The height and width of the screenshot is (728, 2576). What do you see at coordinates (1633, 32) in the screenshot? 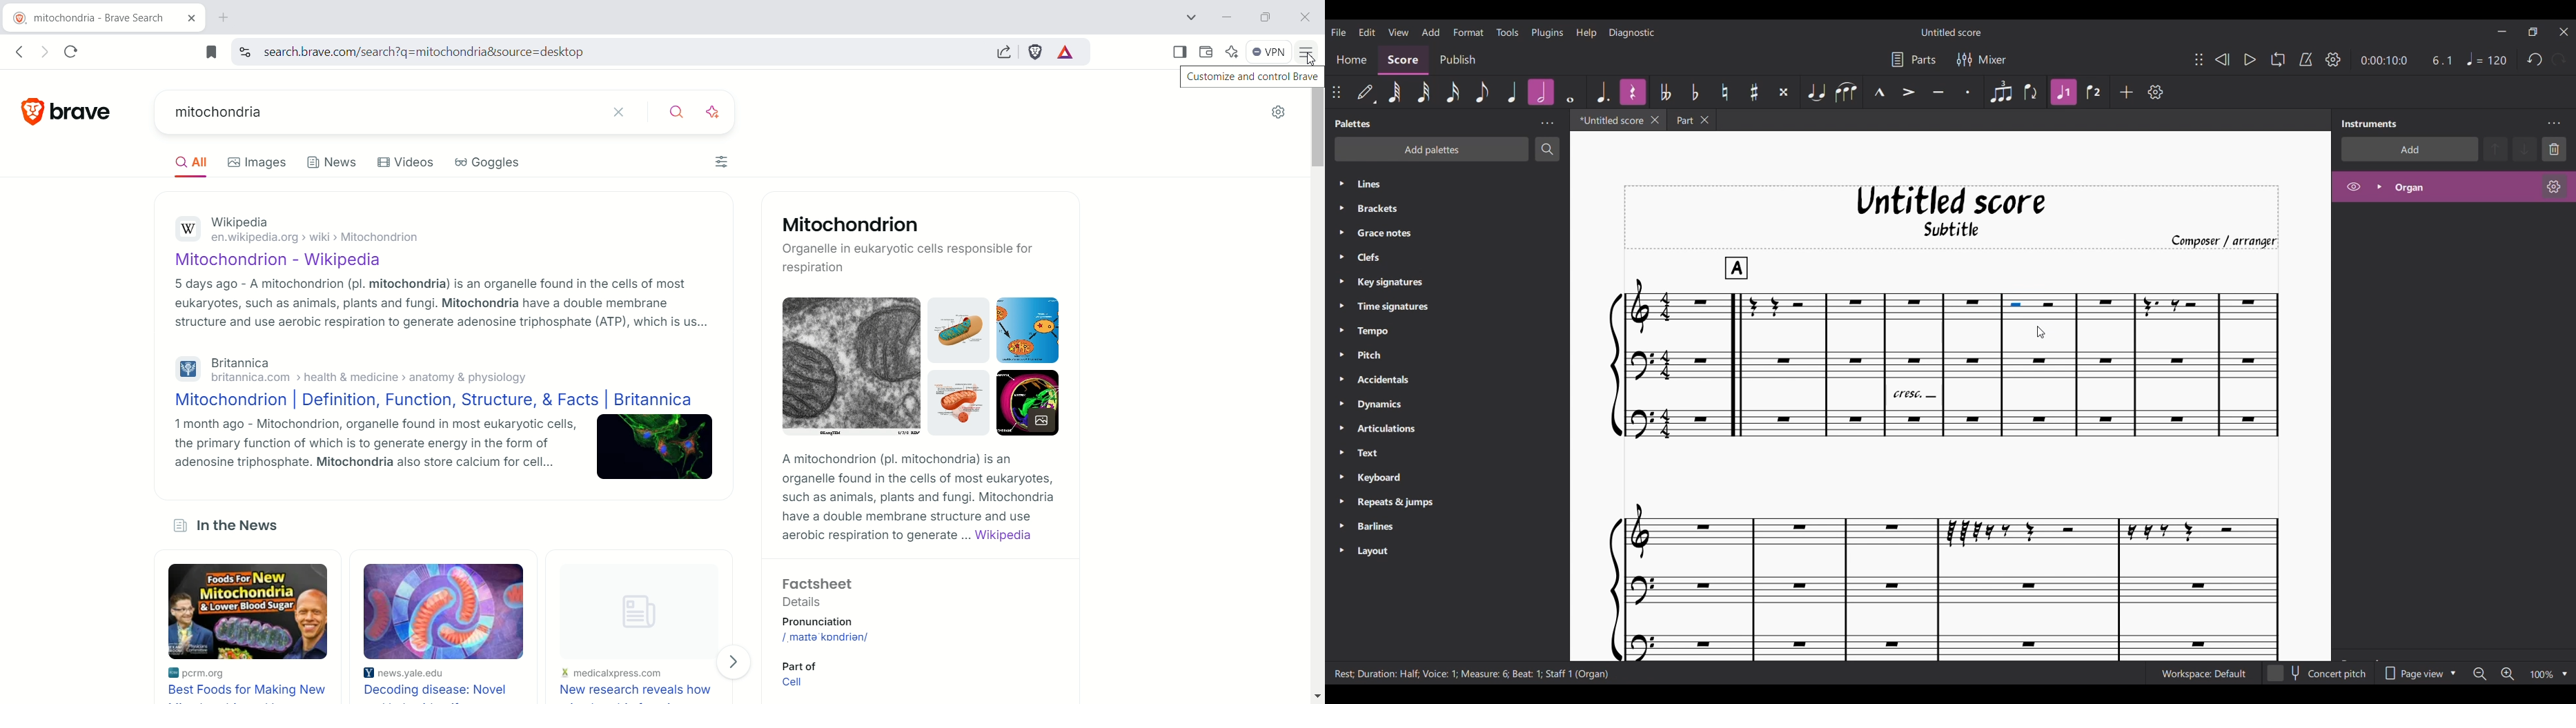
I see `Diagnostic menu` at bounding box center [1633, 32].